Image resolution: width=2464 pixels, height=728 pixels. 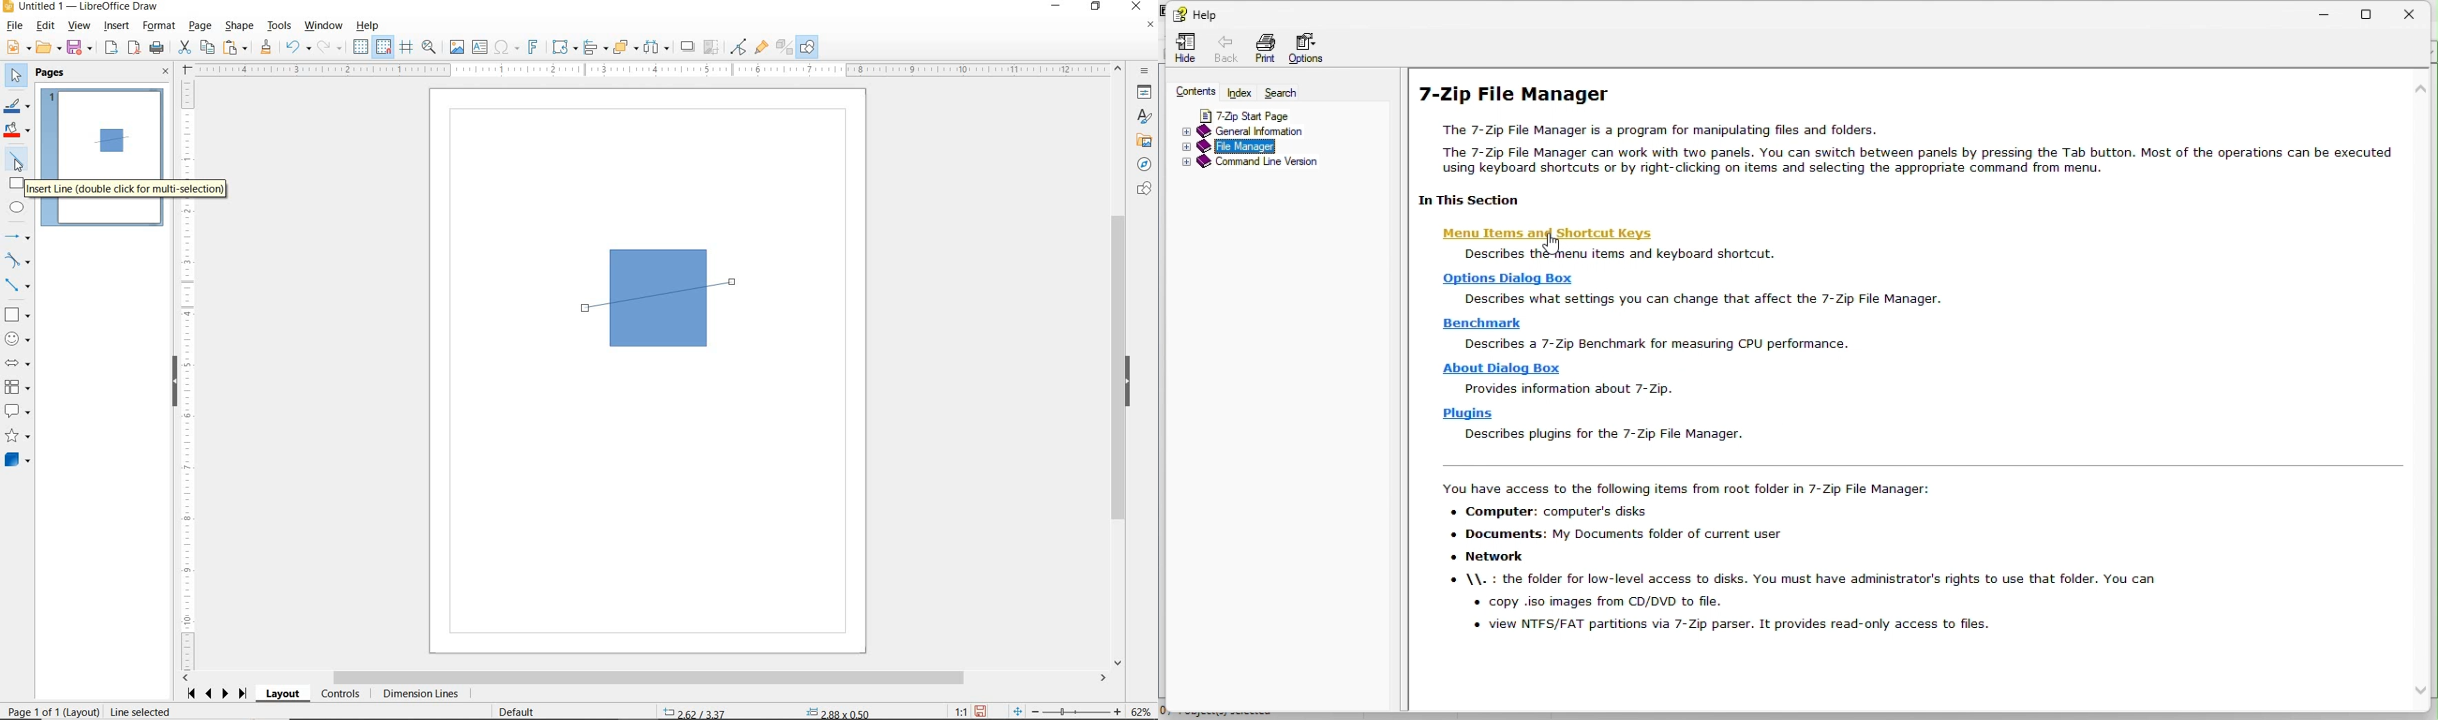 What do you see at coordinates (2416, 12) in the screenshot?
I see `Close` at bounding box center [2416, 12].